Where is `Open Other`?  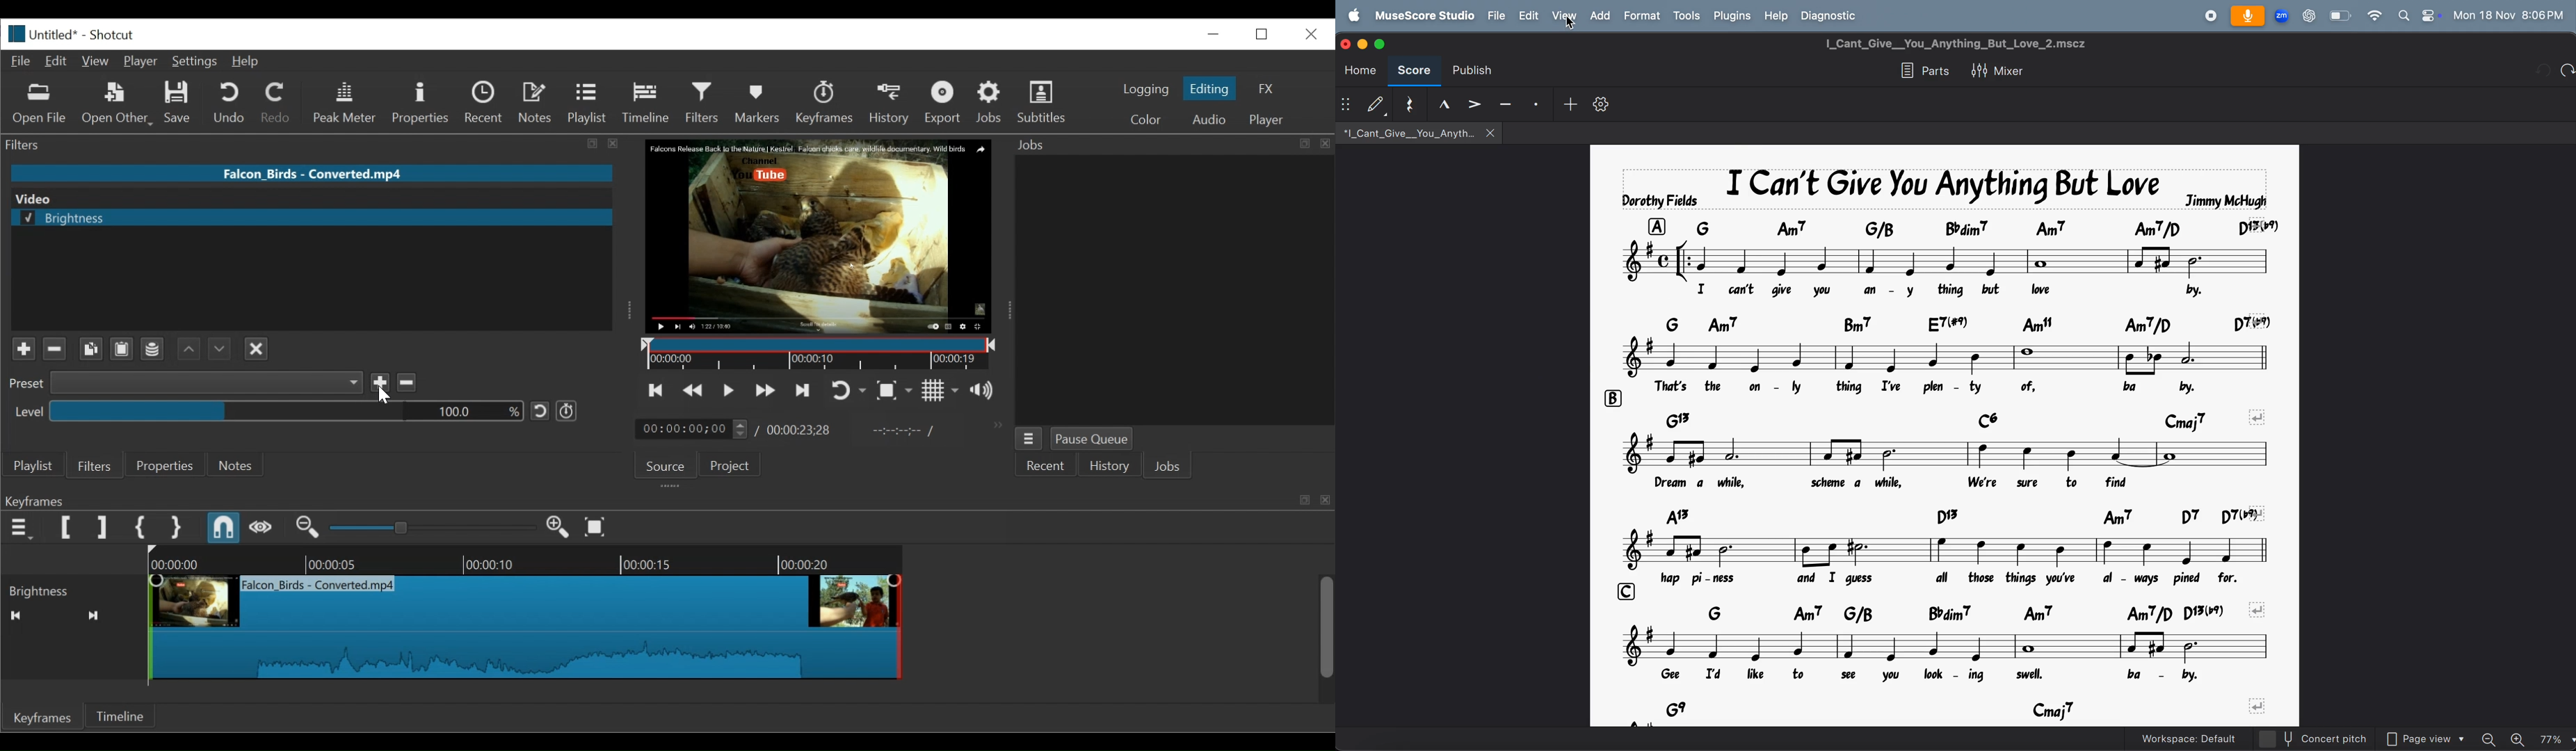 Open Other is located at coordinates (118, 104).